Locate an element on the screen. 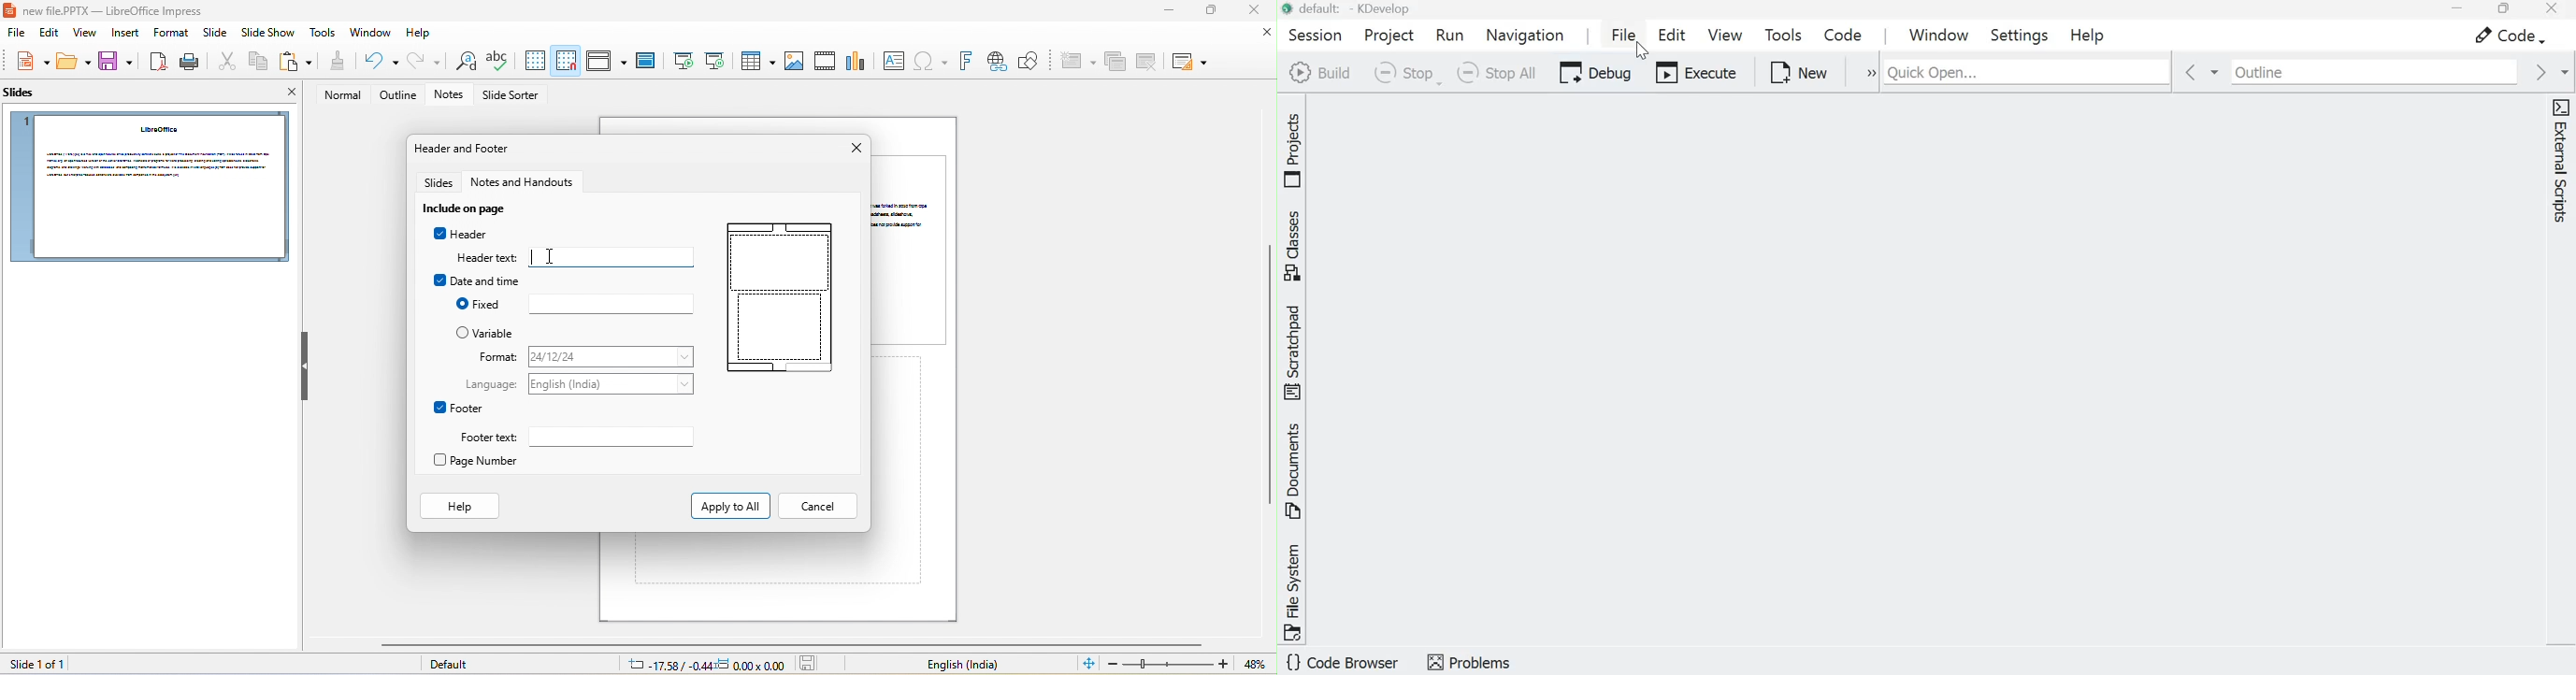 The image size is (2576, 700). snap to grid is located at coordinates (567, 60).